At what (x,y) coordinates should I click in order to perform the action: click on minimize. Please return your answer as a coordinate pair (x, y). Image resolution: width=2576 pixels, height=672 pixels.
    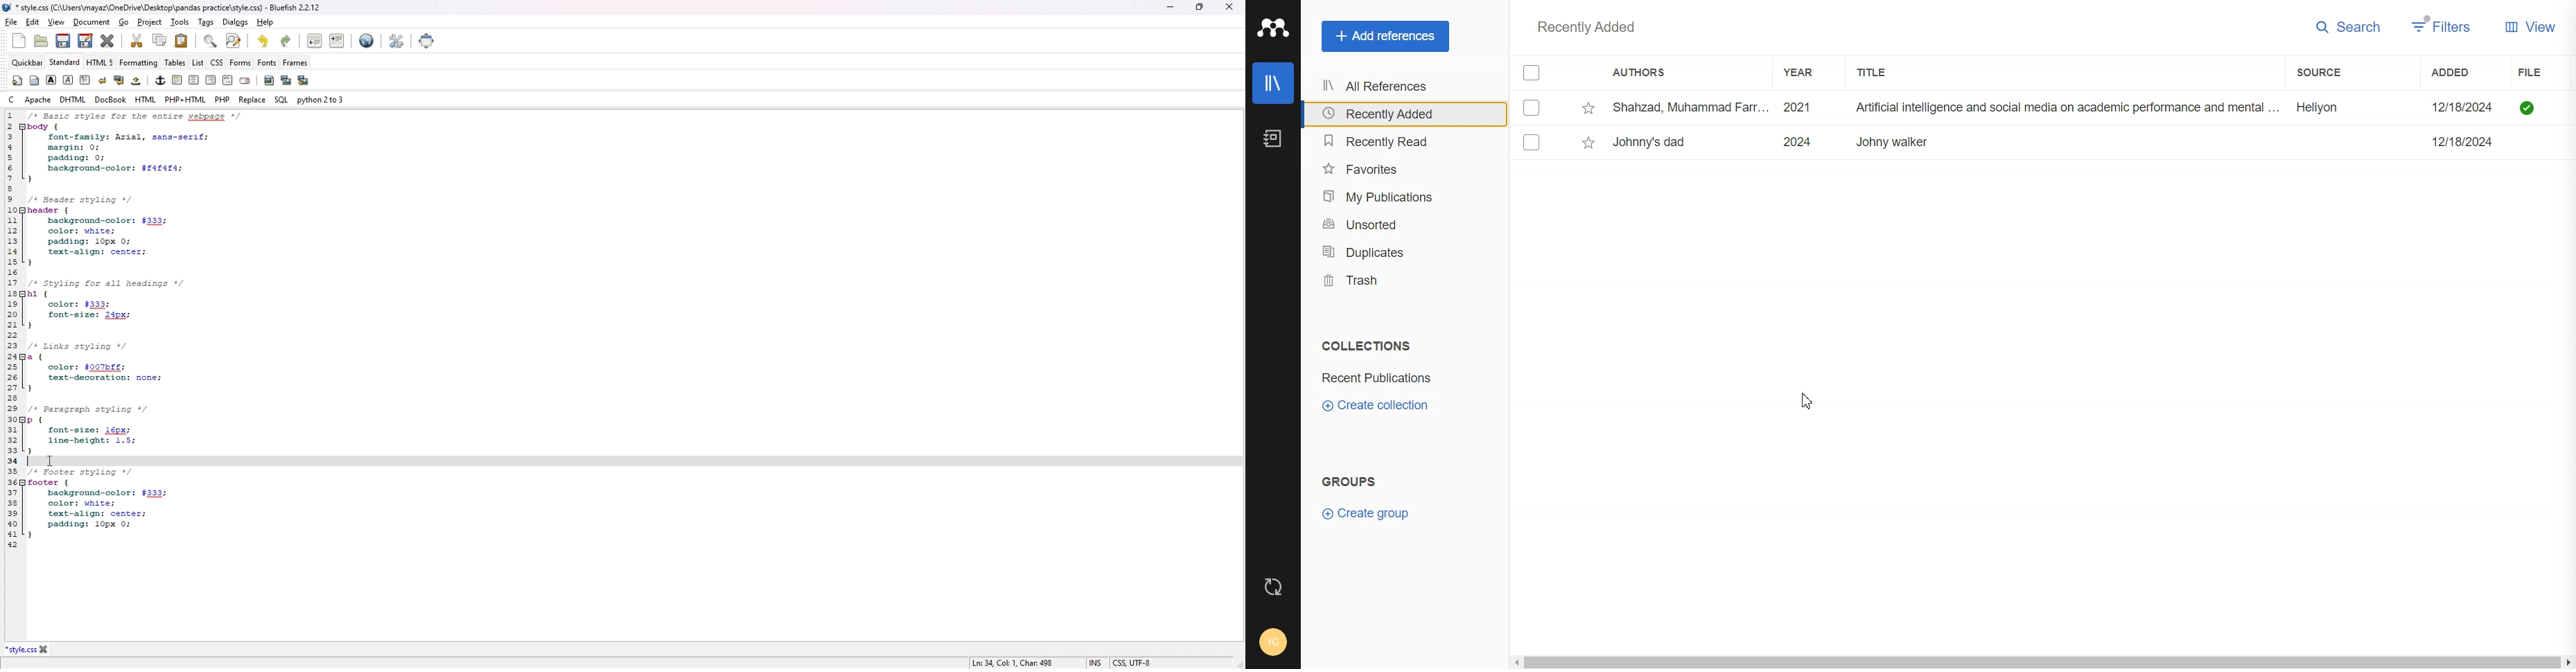
    Looking at the image, I should click on (1171, 7).